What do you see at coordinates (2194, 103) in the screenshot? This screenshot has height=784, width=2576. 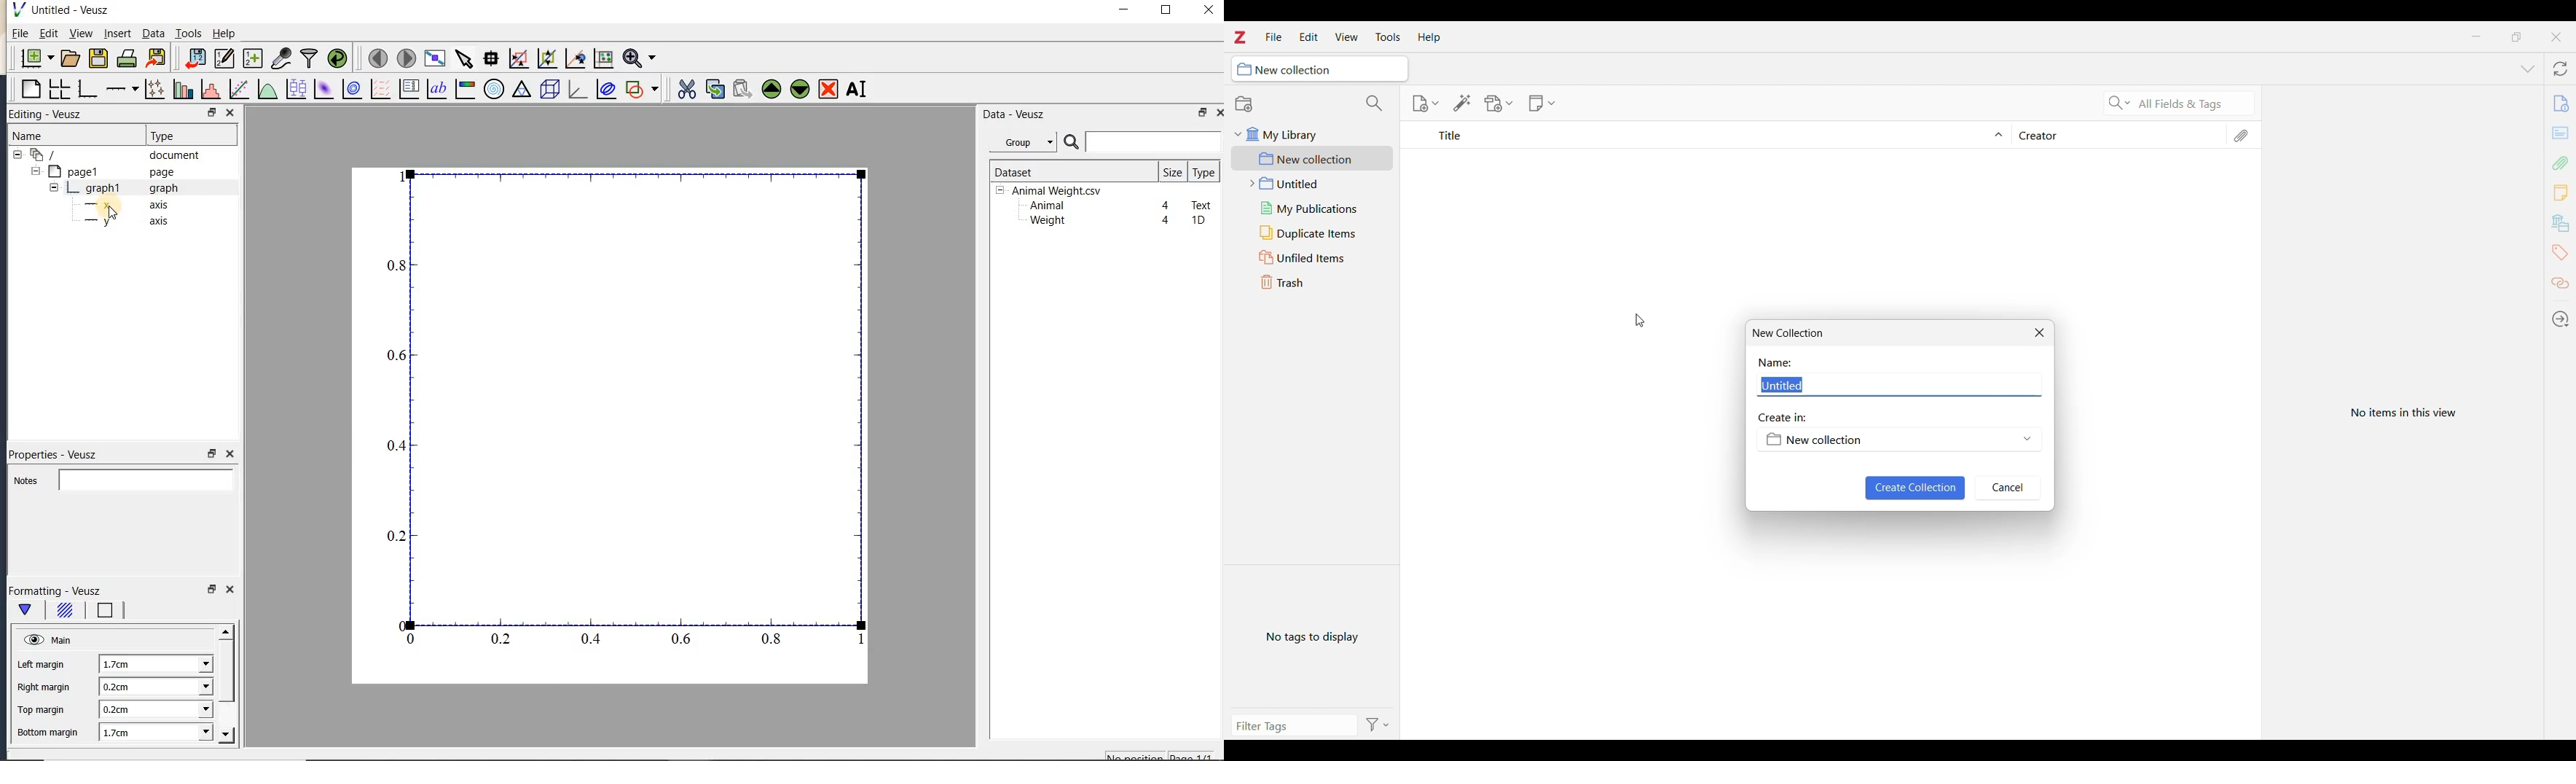 I see `Selected search criteria` at bounding box center [2194, 103].